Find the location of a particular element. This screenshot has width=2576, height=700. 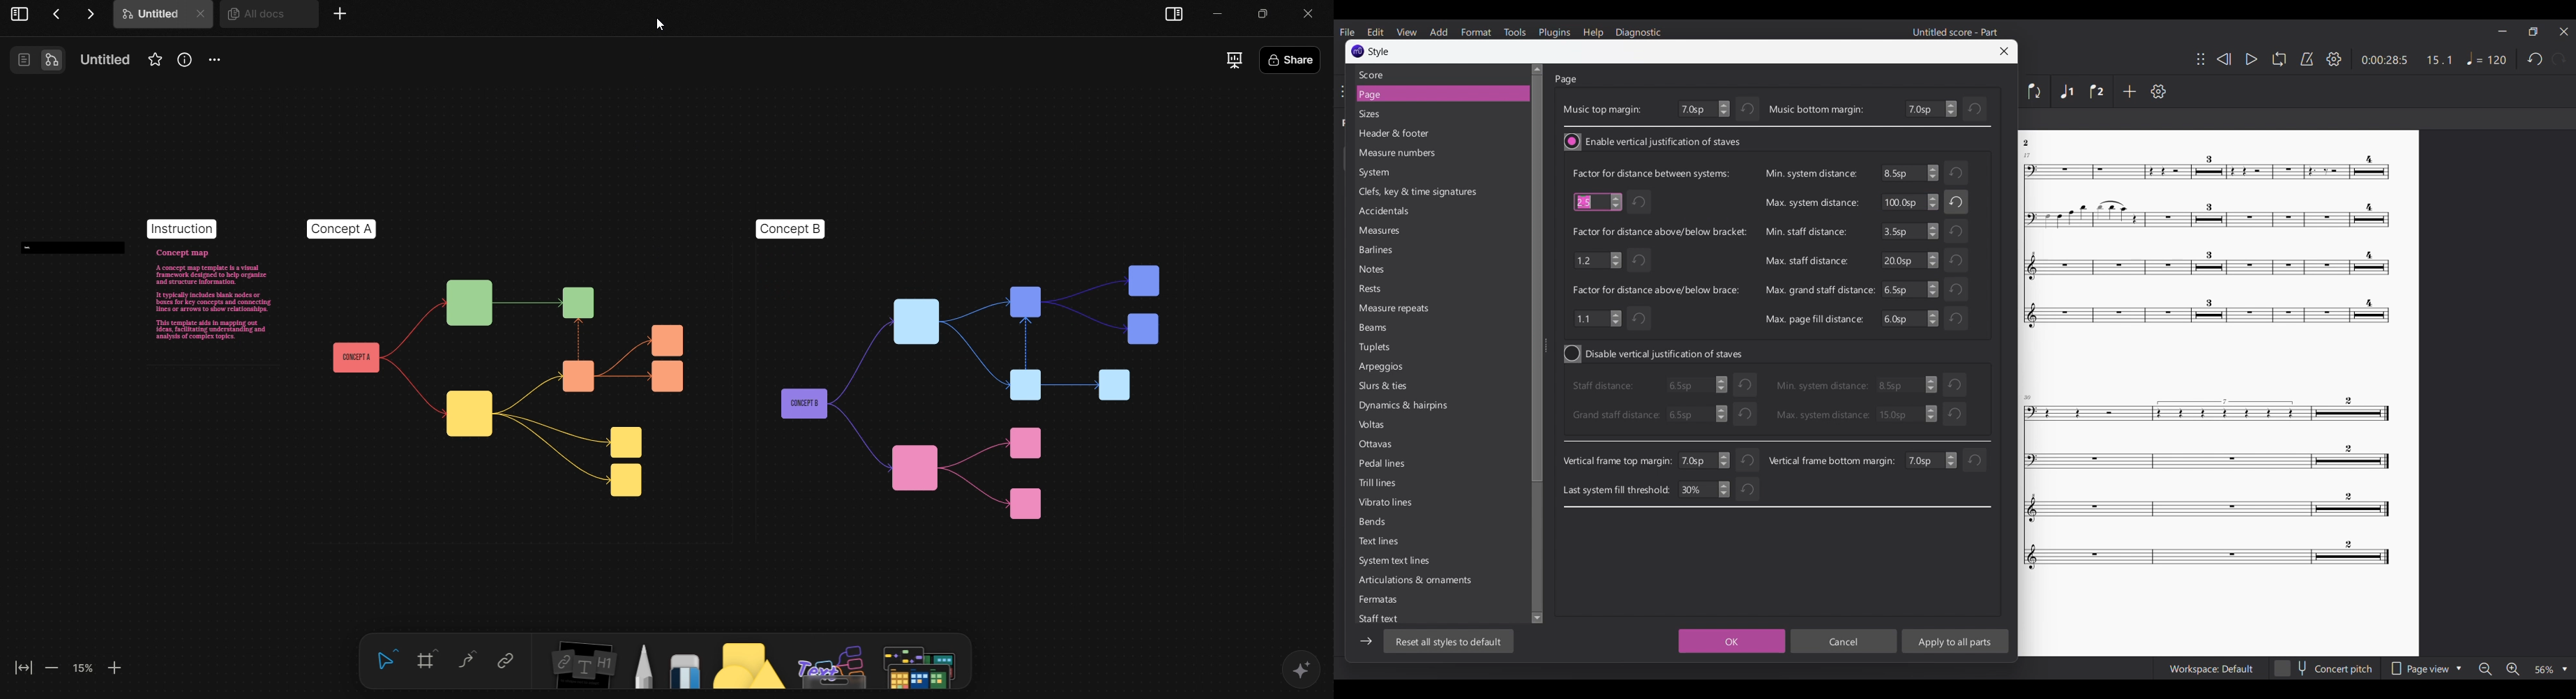

6.5sp is located at coordinates (1911, 289).